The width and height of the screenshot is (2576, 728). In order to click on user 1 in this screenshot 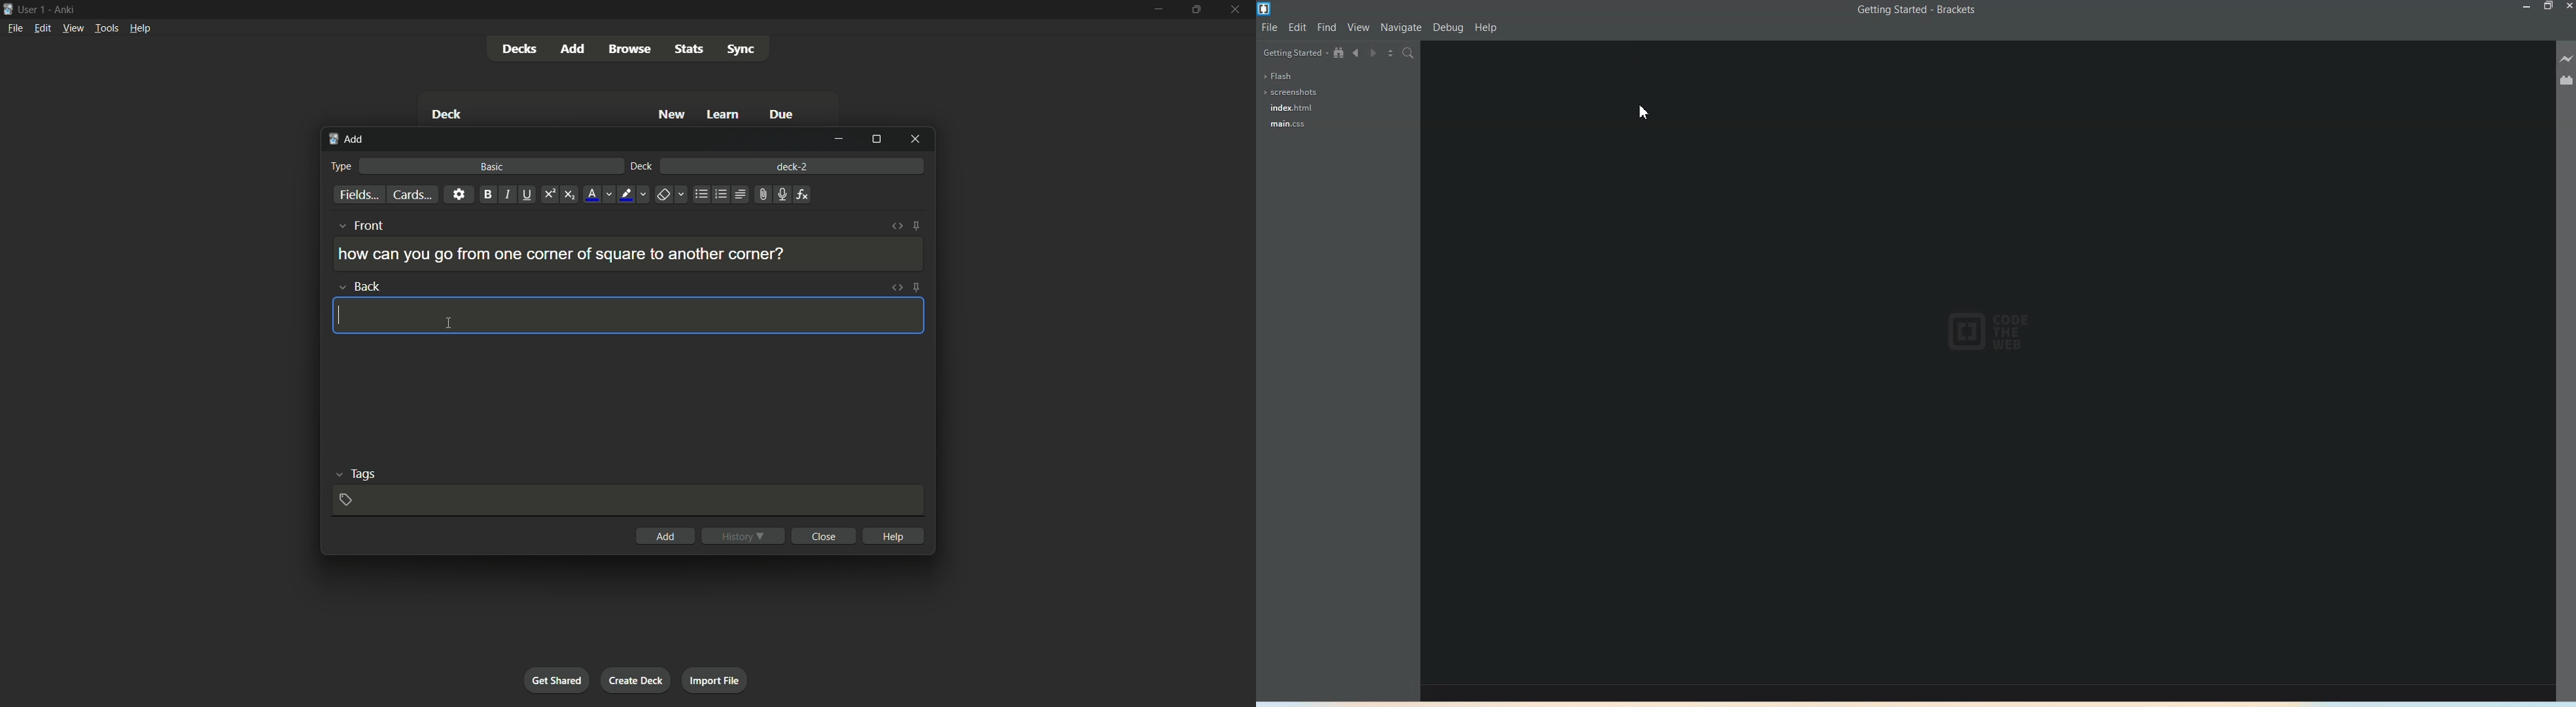, I will do `click(33, 11)`.